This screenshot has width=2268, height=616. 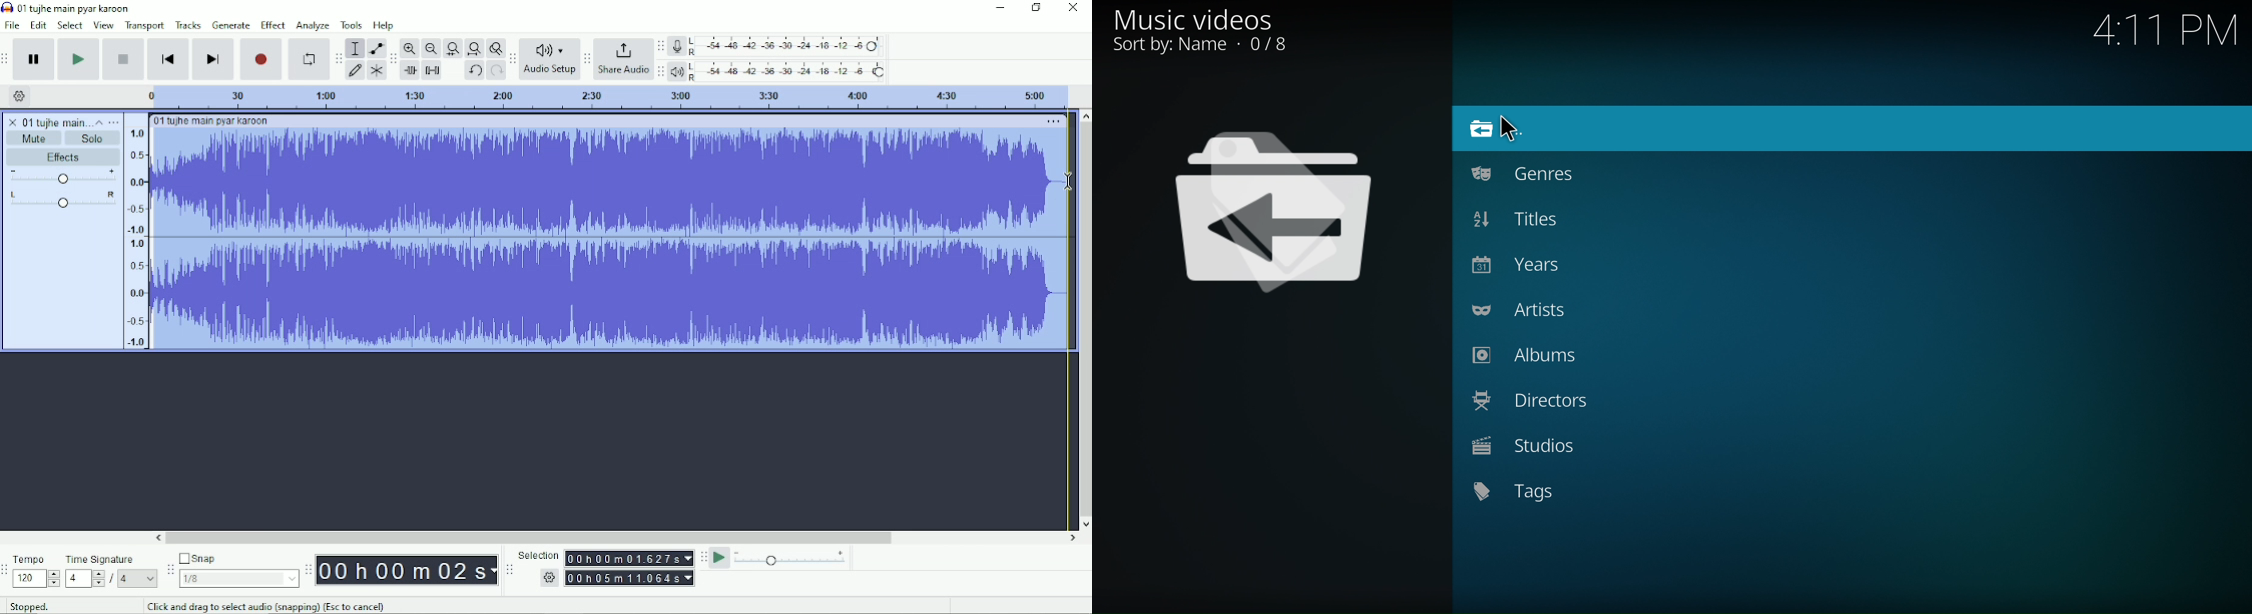 What do you see at coordinates (407, 571) in the screenshot?
I see `00 h 00 m 00.00s` at bounding box center [407, 571].